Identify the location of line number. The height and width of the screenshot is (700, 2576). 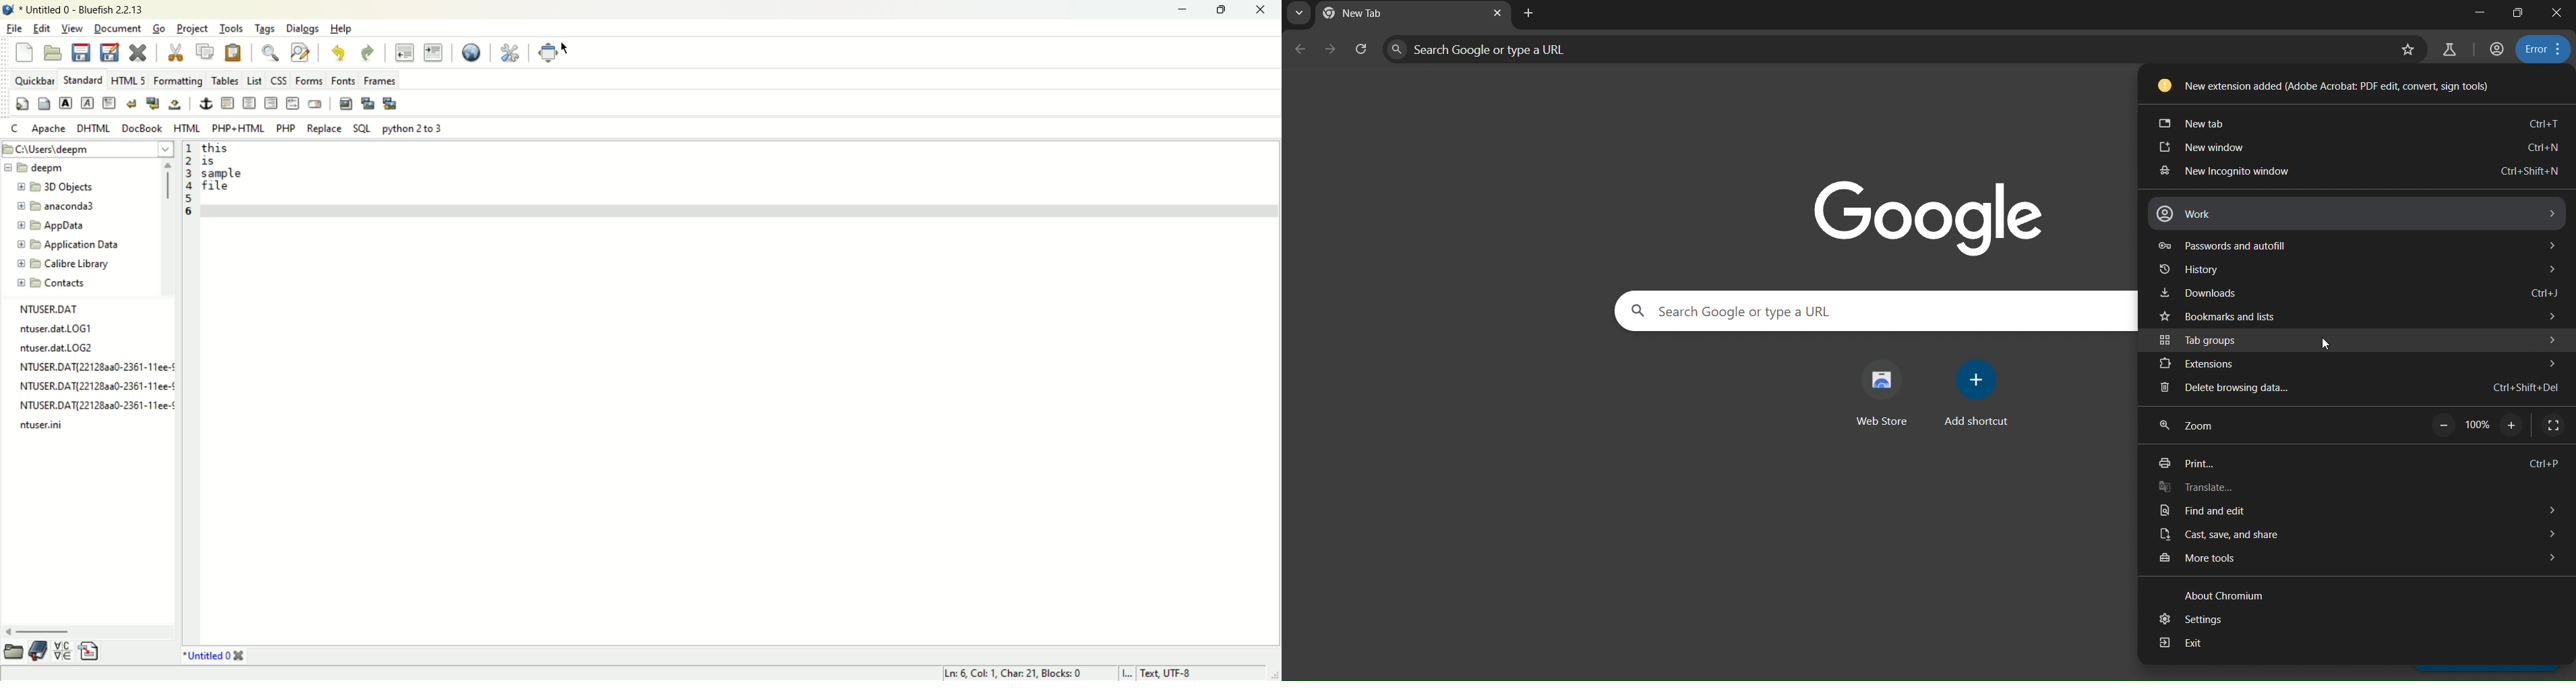
(190, 180).